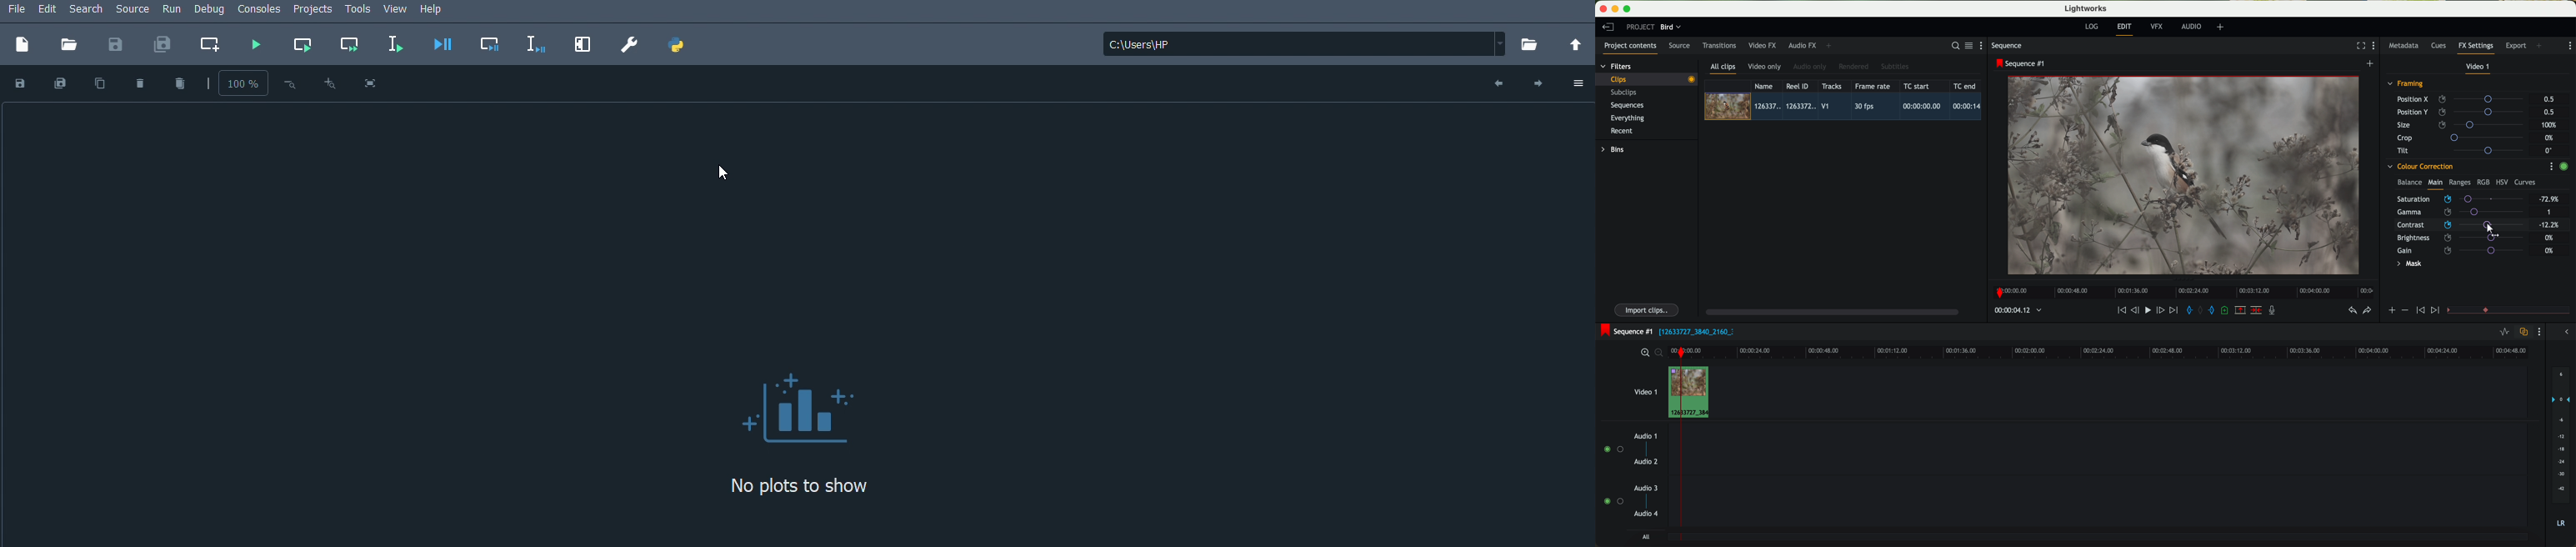  Describe the element at coordinates (2404, 310) in the screenshot. I see `icon` at that location.